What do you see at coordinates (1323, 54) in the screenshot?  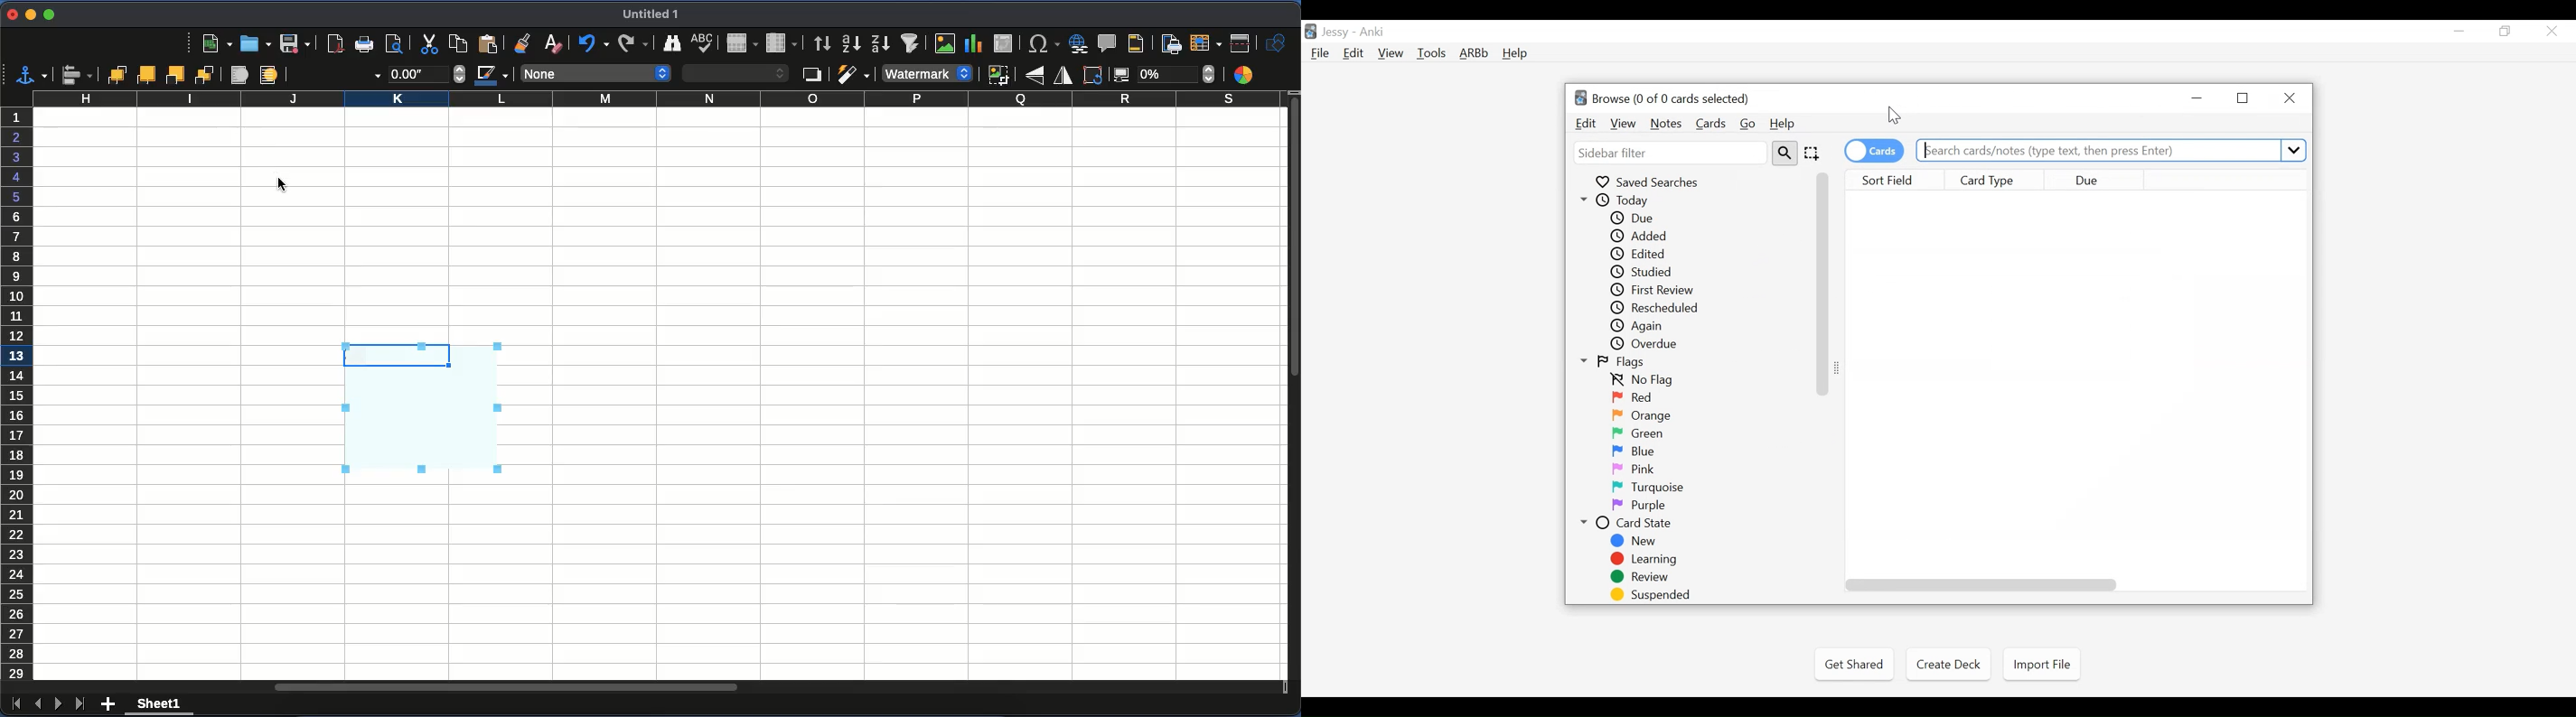 I see `File` at bounding box center [1323, 54].